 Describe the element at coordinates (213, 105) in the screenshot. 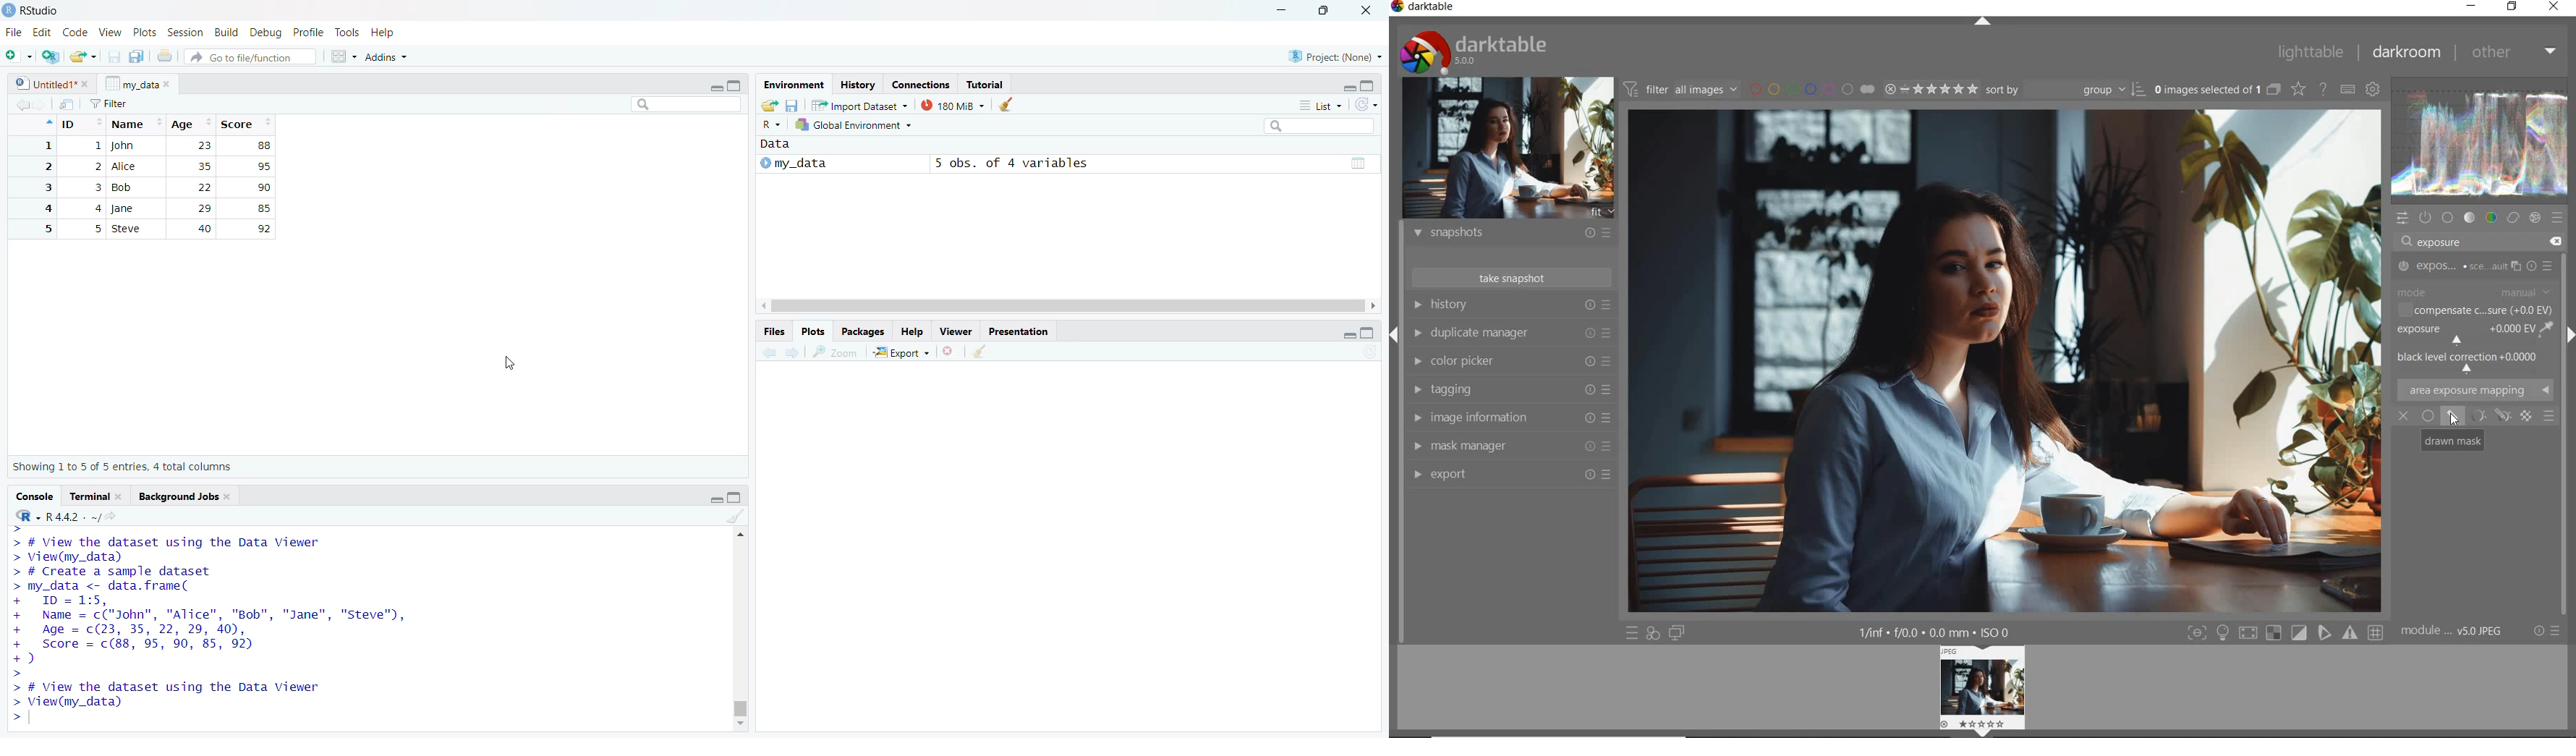

I see `Zoom` at that location.